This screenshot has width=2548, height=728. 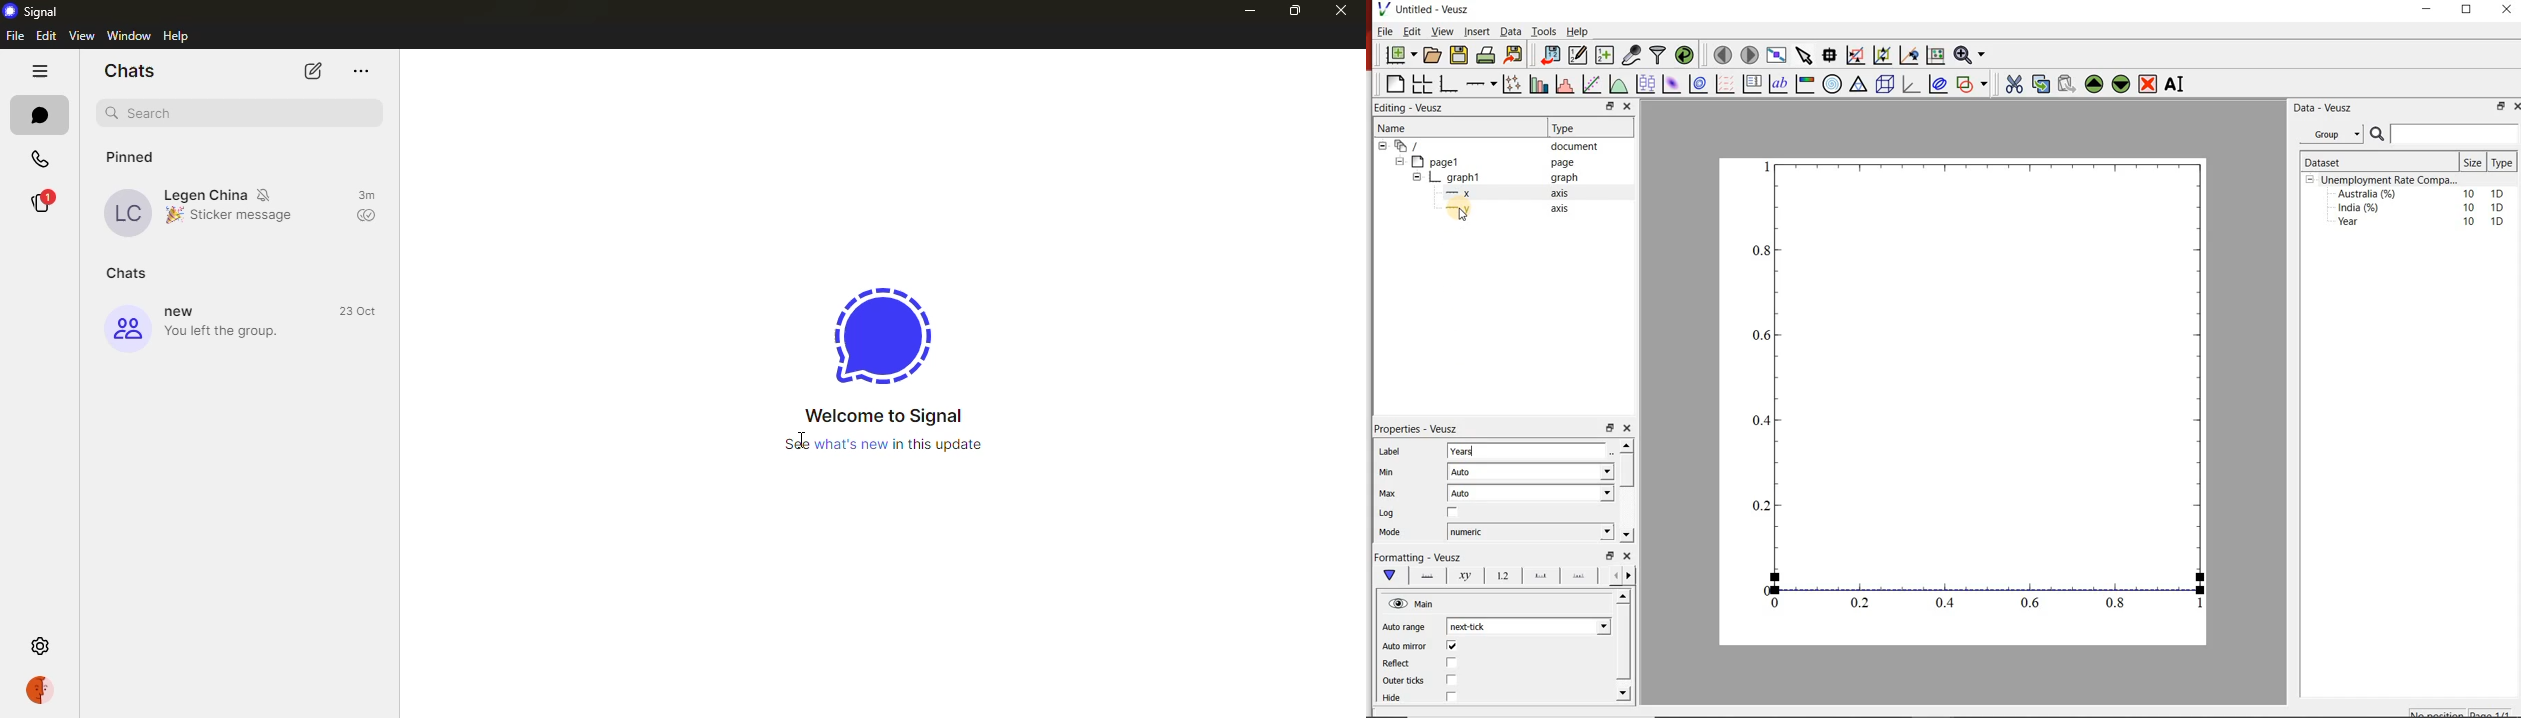 What do you see at coordinates (1398, 603) in the screenshot?
I see `hide/unhide` at bounding box center [1398, 603].